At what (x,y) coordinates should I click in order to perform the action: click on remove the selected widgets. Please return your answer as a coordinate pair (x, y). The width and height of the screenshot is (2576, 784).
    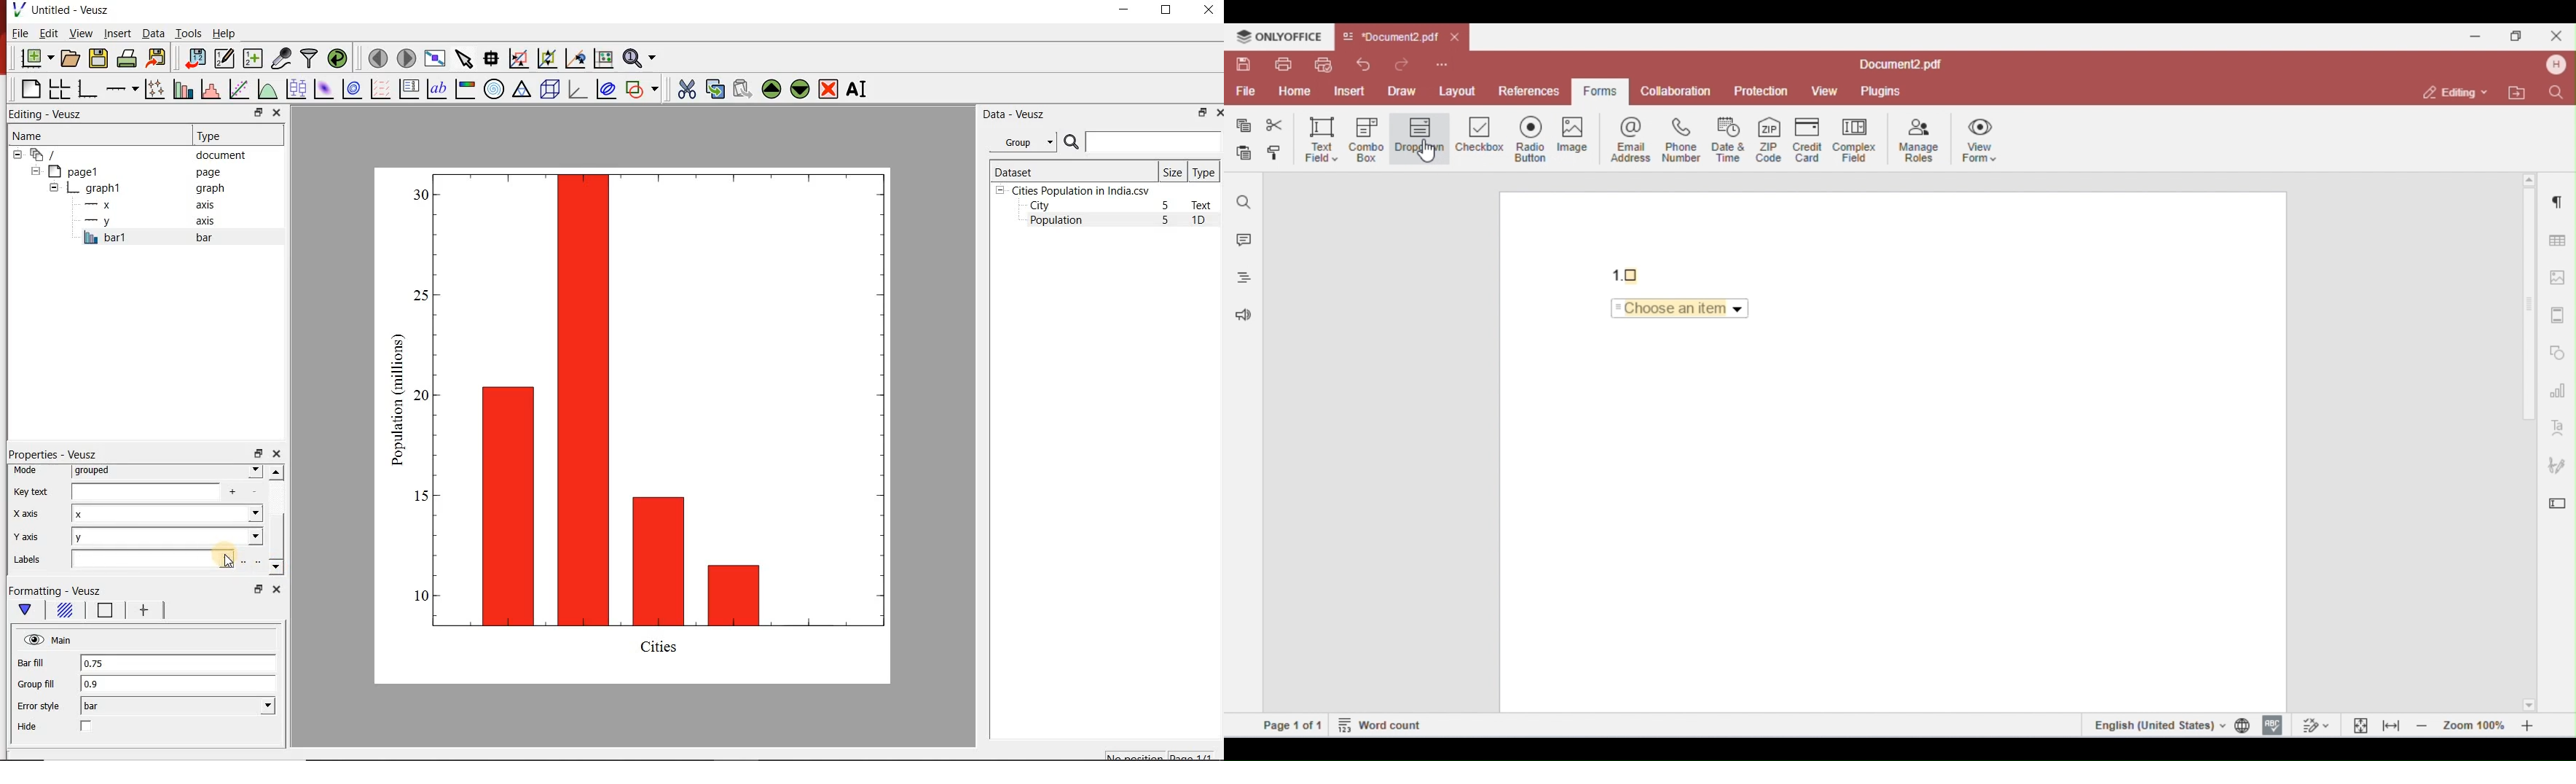
    Looking at the image, I should click on (830, 89).